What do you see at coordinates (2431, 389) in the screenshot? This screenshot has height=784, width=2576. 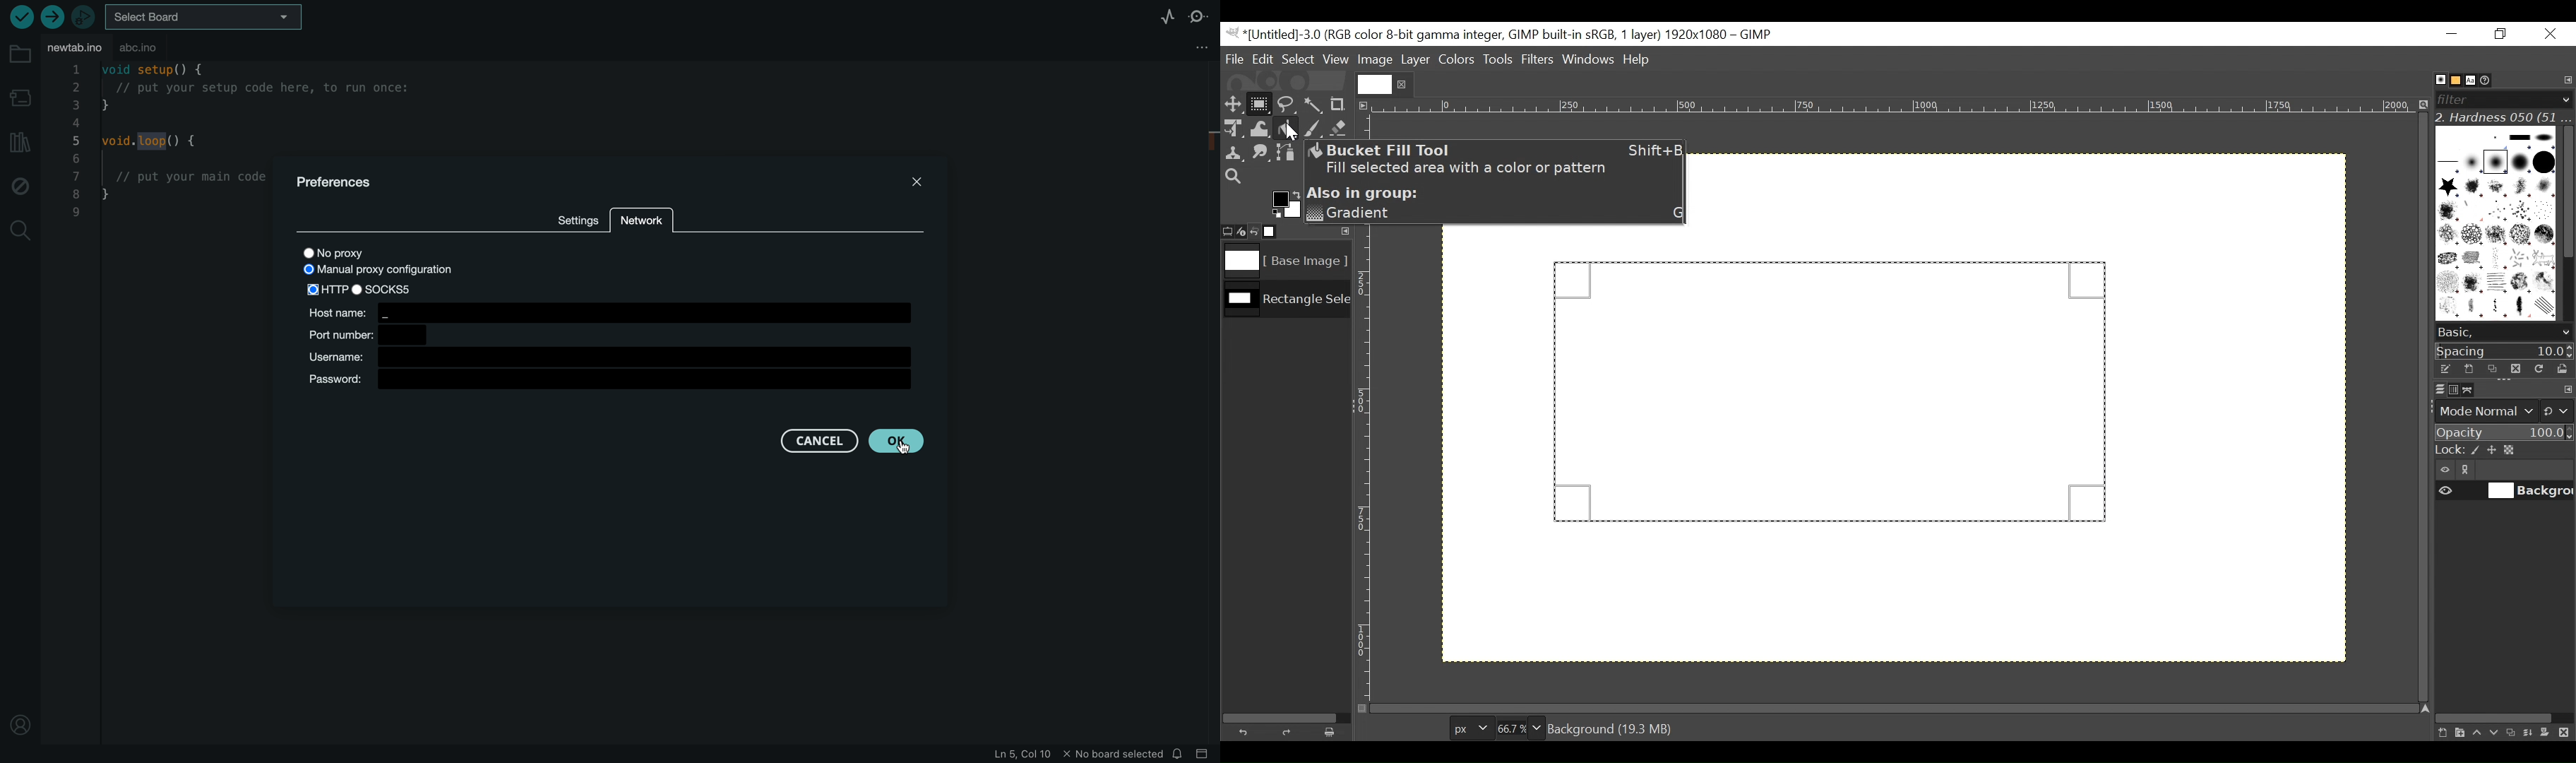 I see `Layers` at bounding box center [2431, 389].